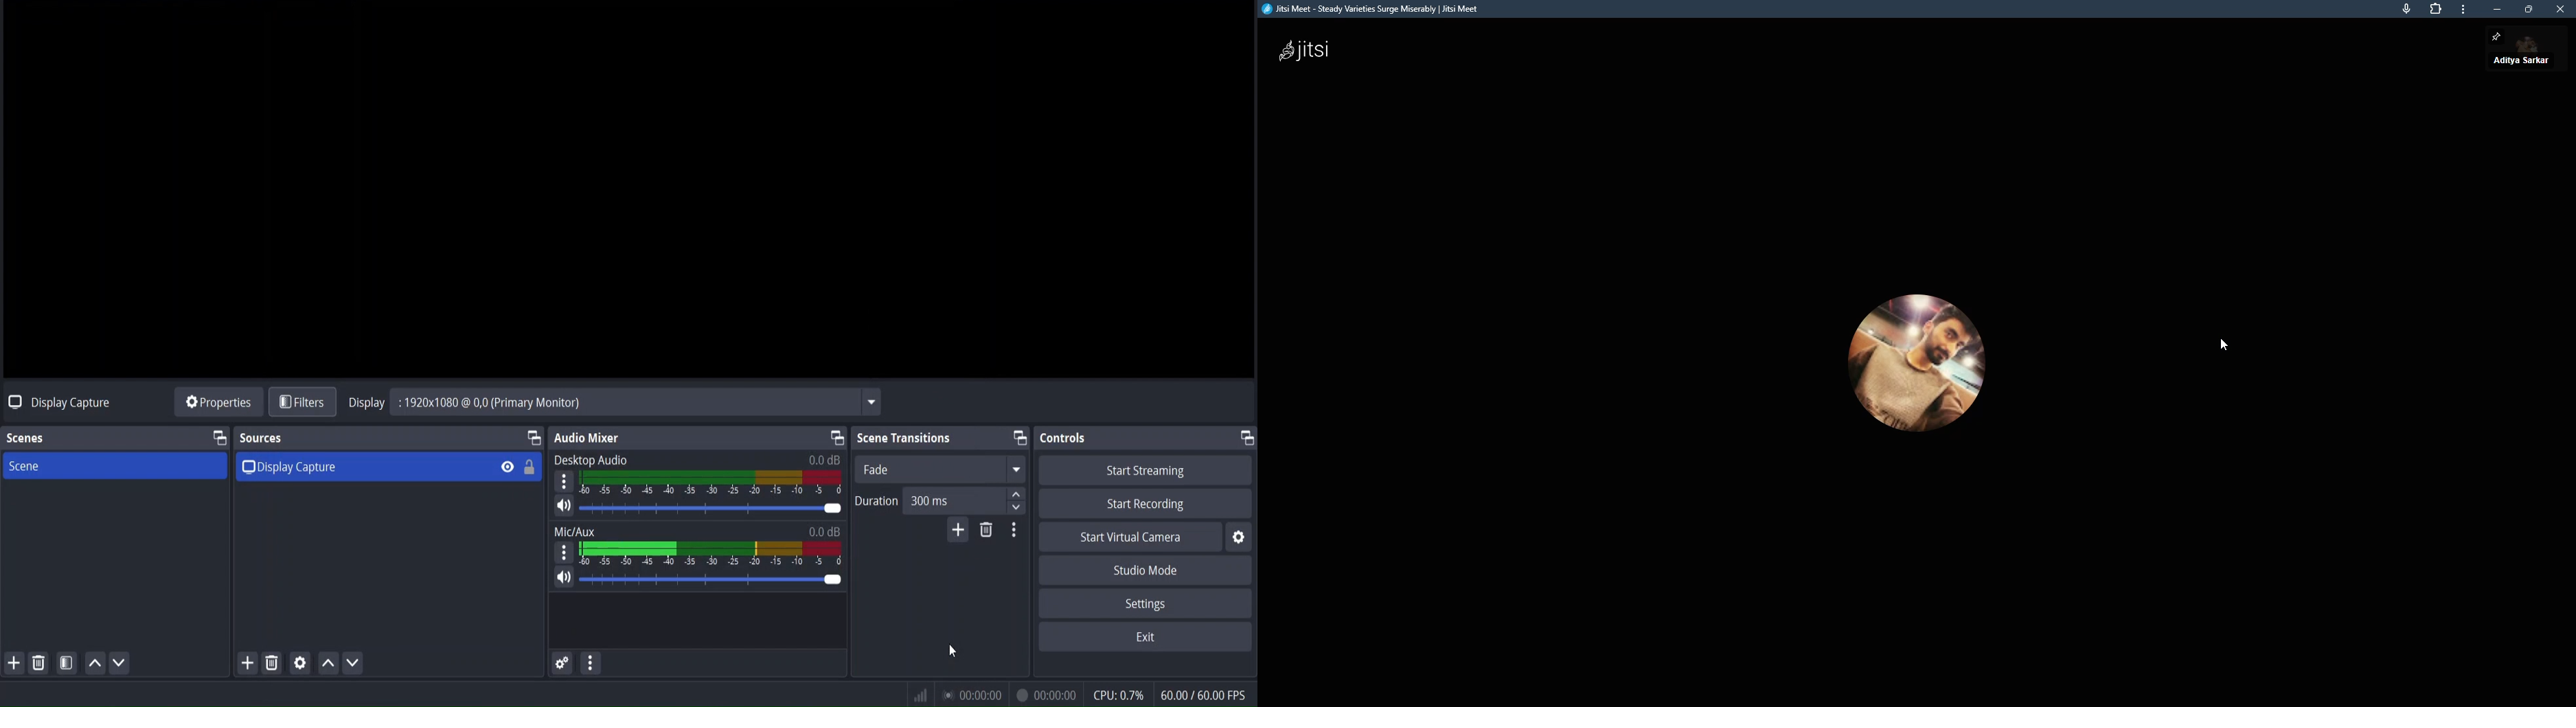 The image size is (2576, 728). What do you see at coordinates (67, 665) in the screenshot?
I see `open scene filter` at bounding box center [67, 665].